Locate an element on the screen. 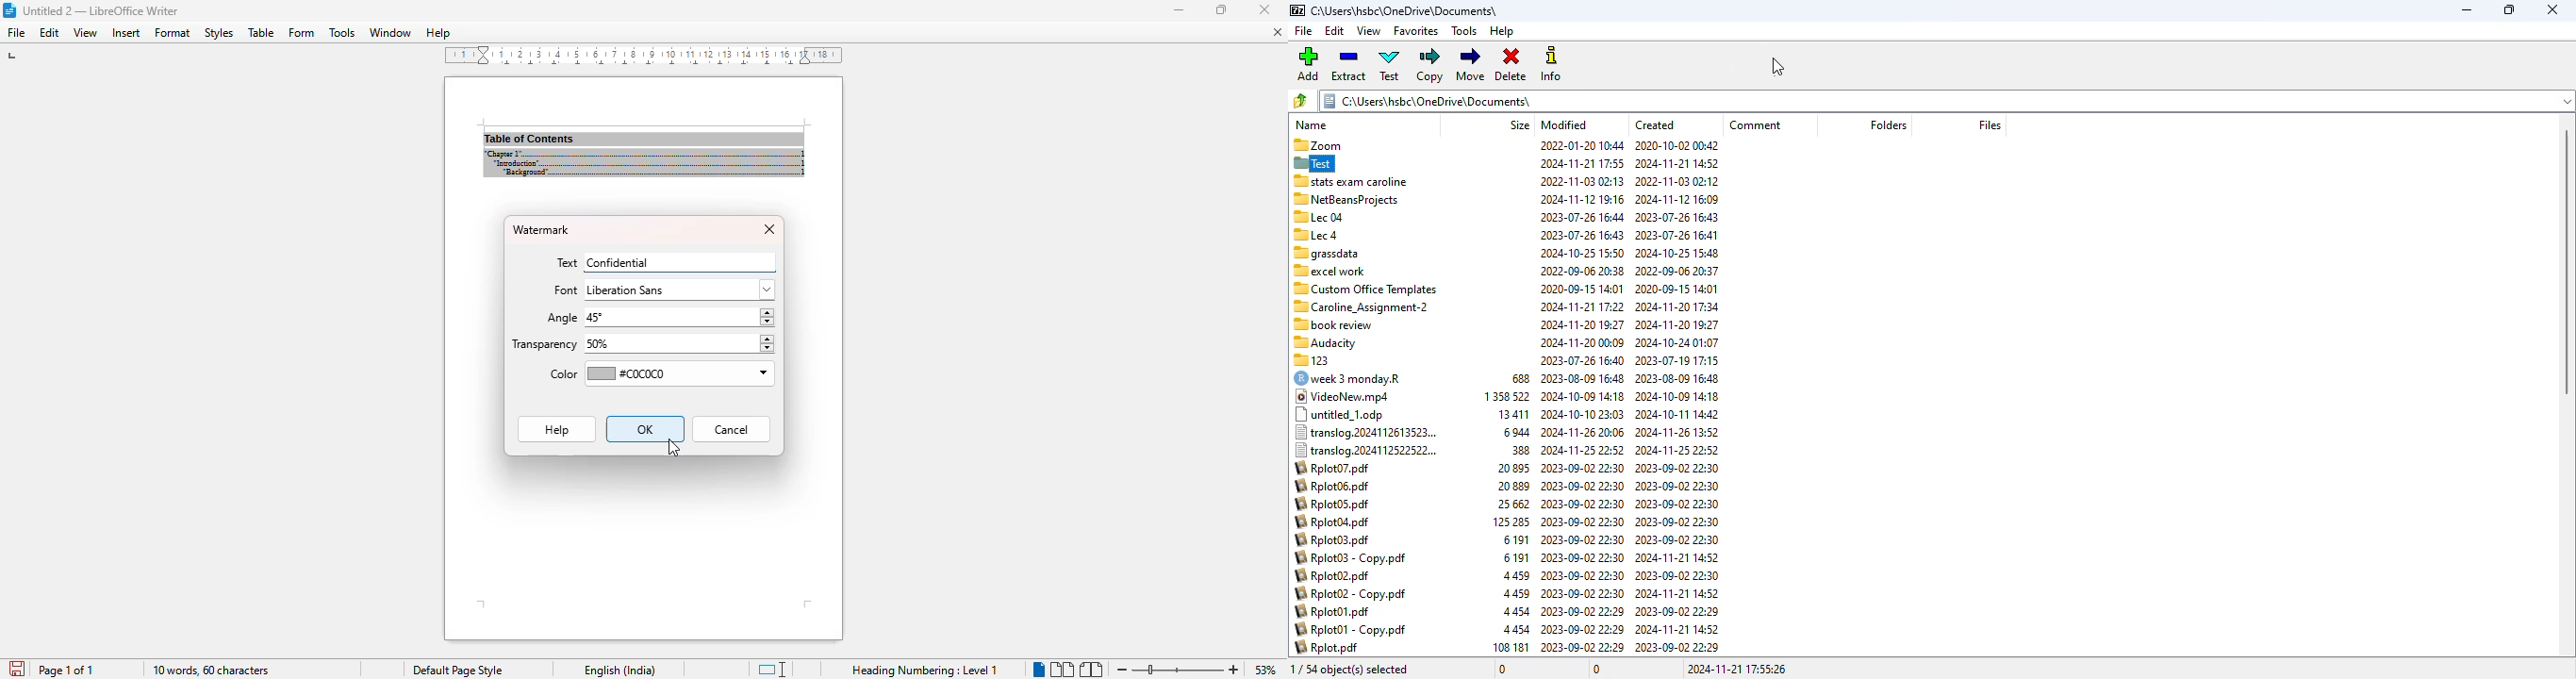  0 is located at coordinates (1595, 670).